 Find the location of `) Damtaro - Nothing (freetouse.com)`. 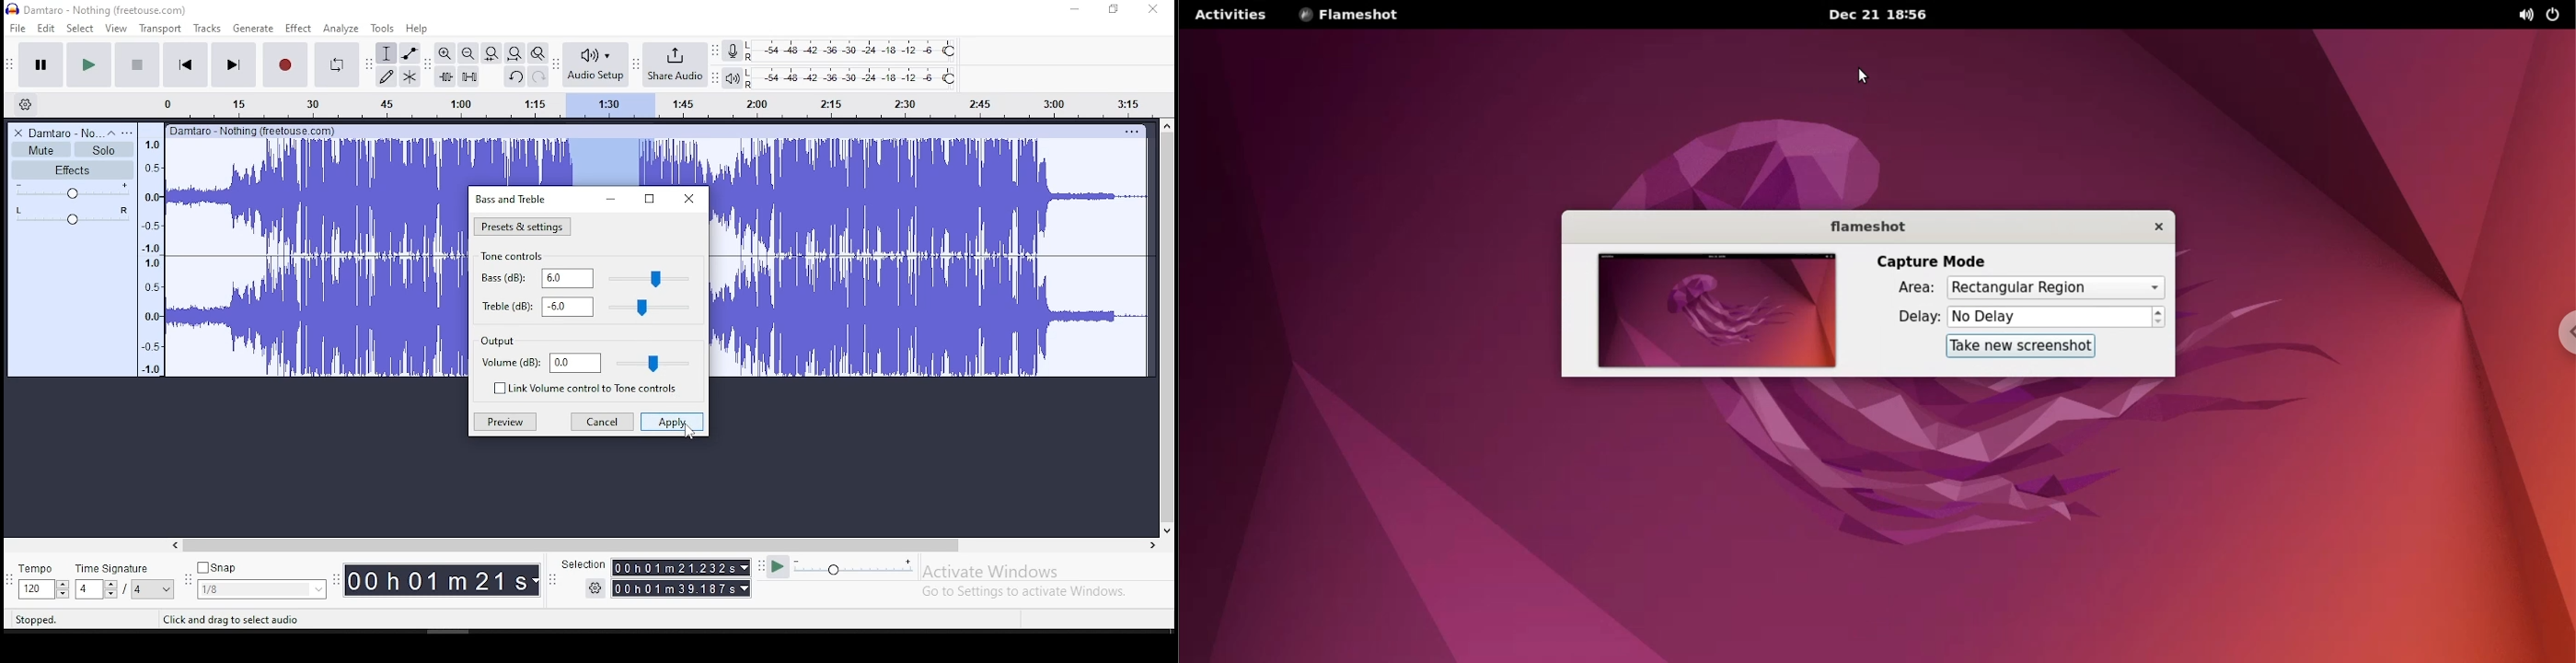

) Damtaro - Nothing (freetouse.com) is located at coordinates (98, 9).